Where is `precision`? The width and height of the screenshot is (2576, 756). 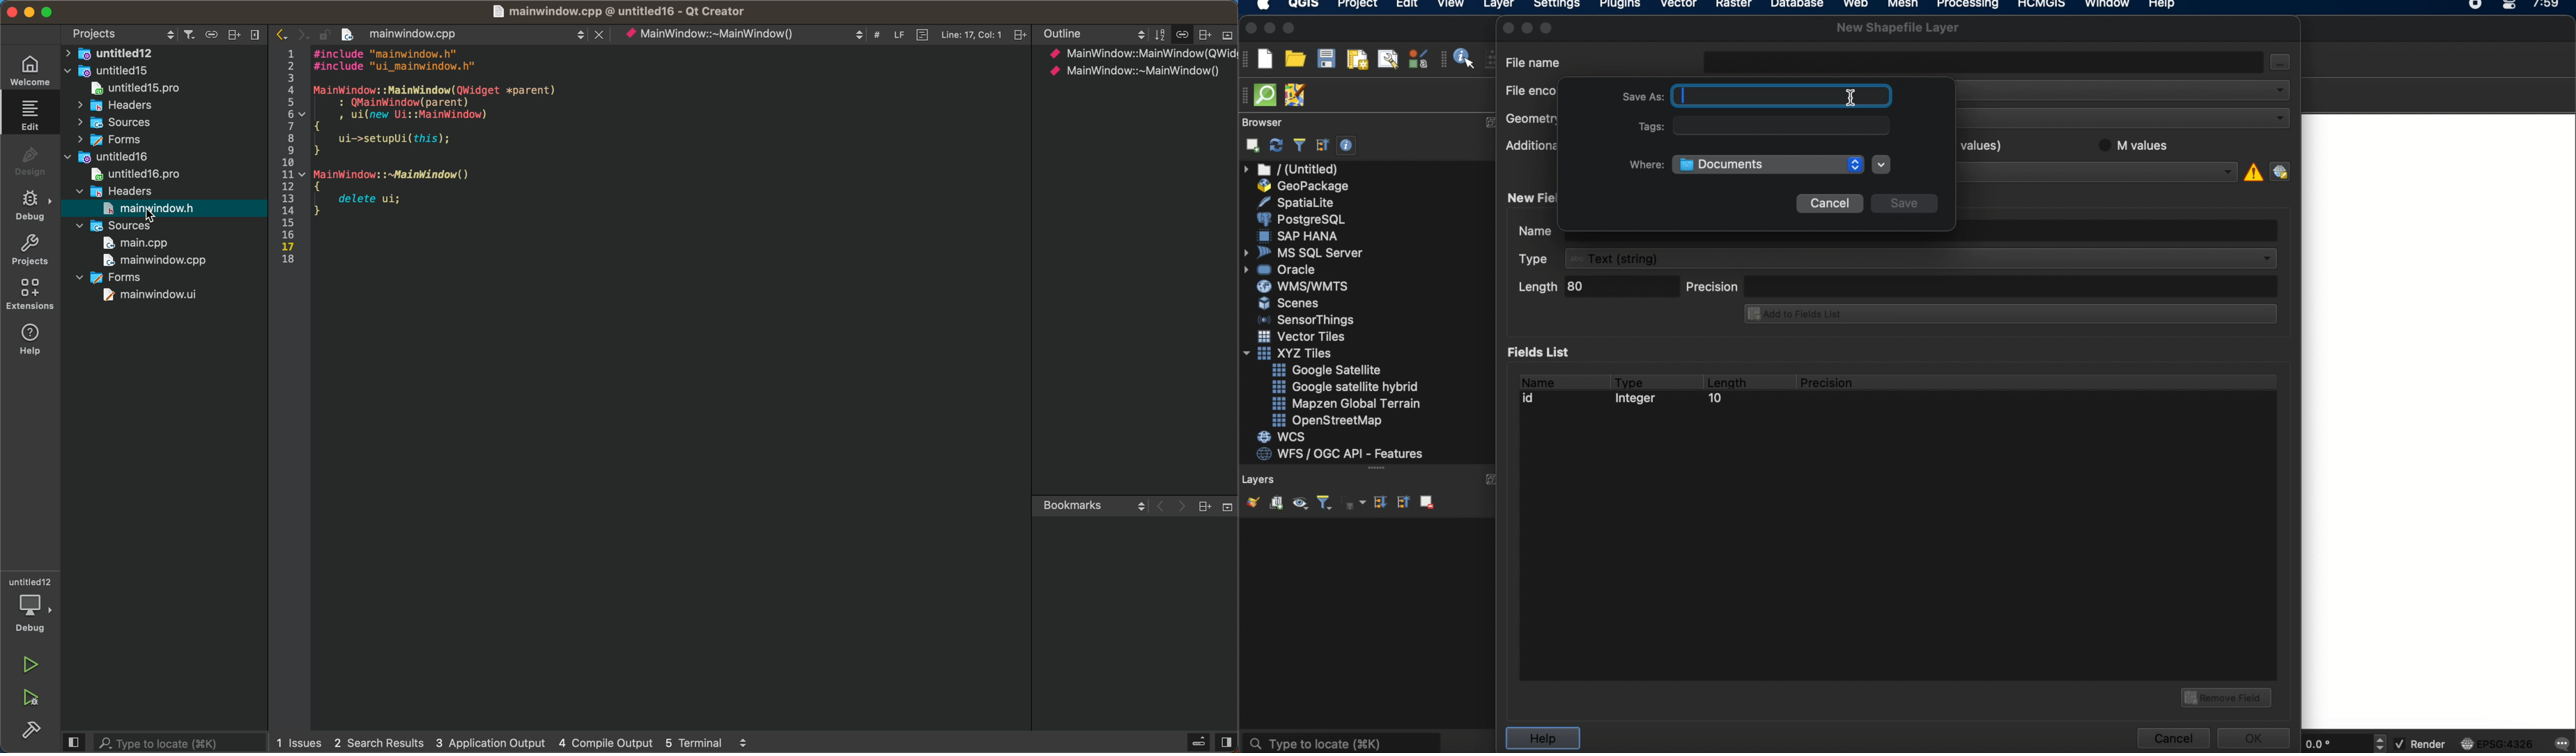
precision is located at coordinates (1828, 383).